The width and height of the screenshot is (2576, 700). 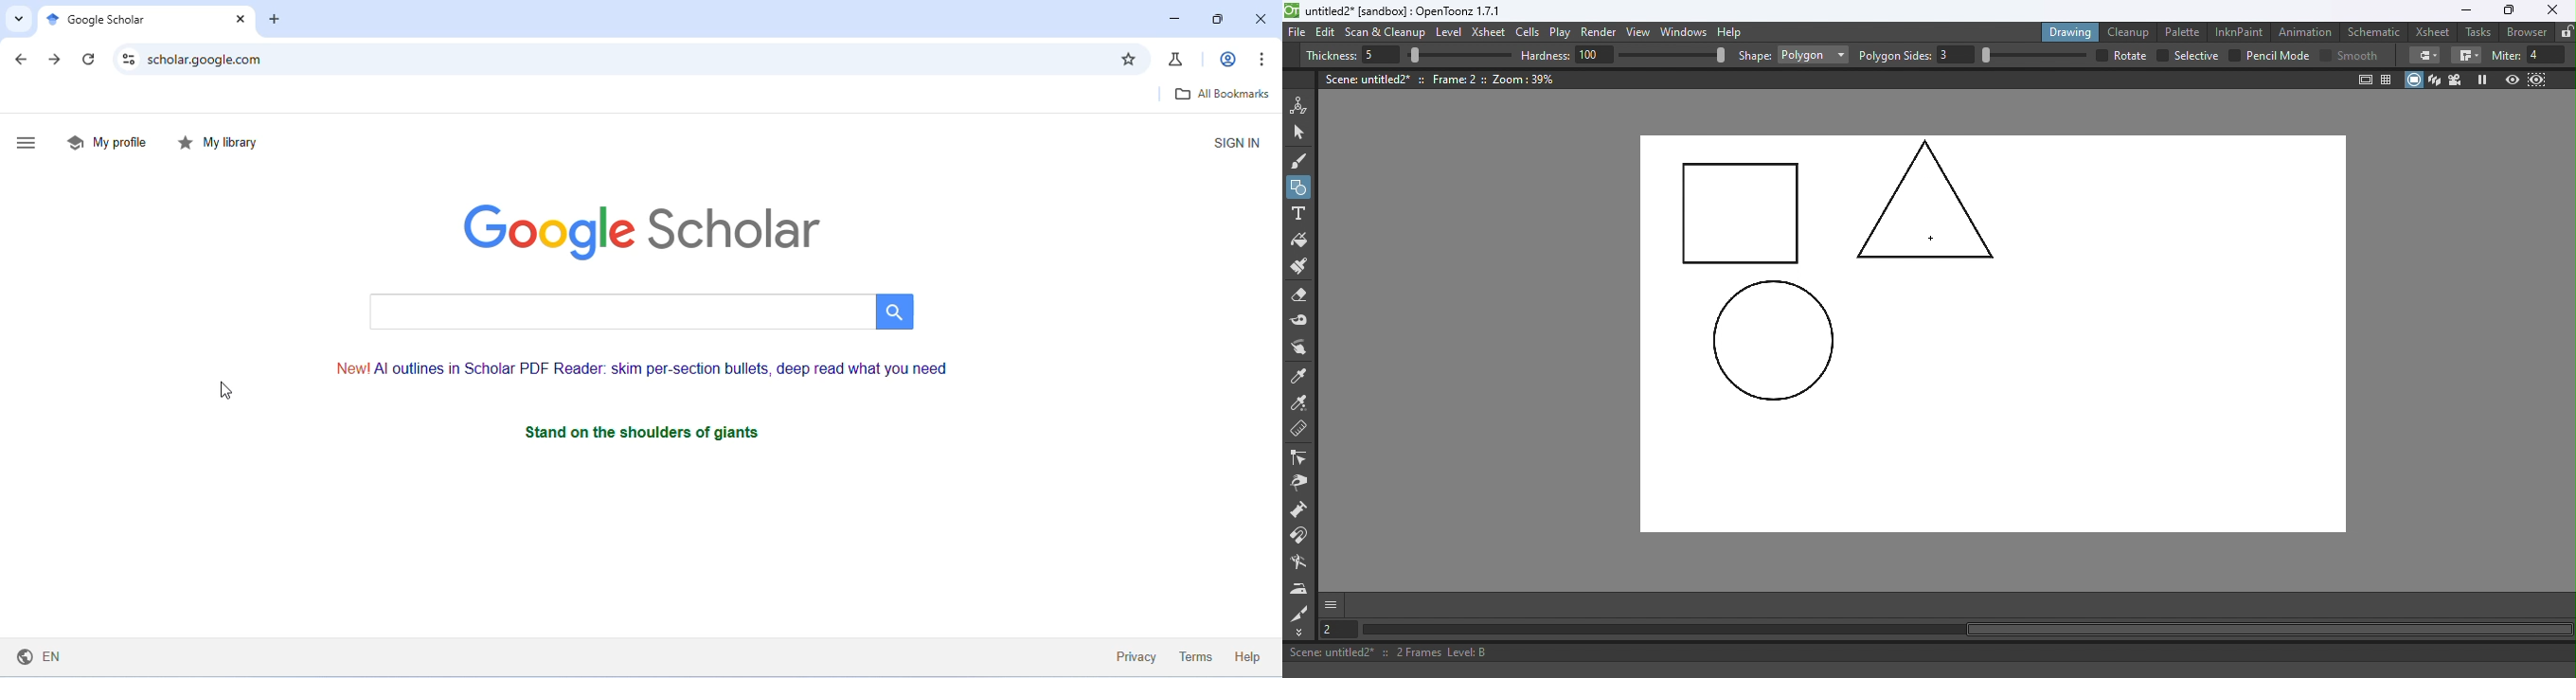 I want to click on Maximize, so click(x=2506, y=11).